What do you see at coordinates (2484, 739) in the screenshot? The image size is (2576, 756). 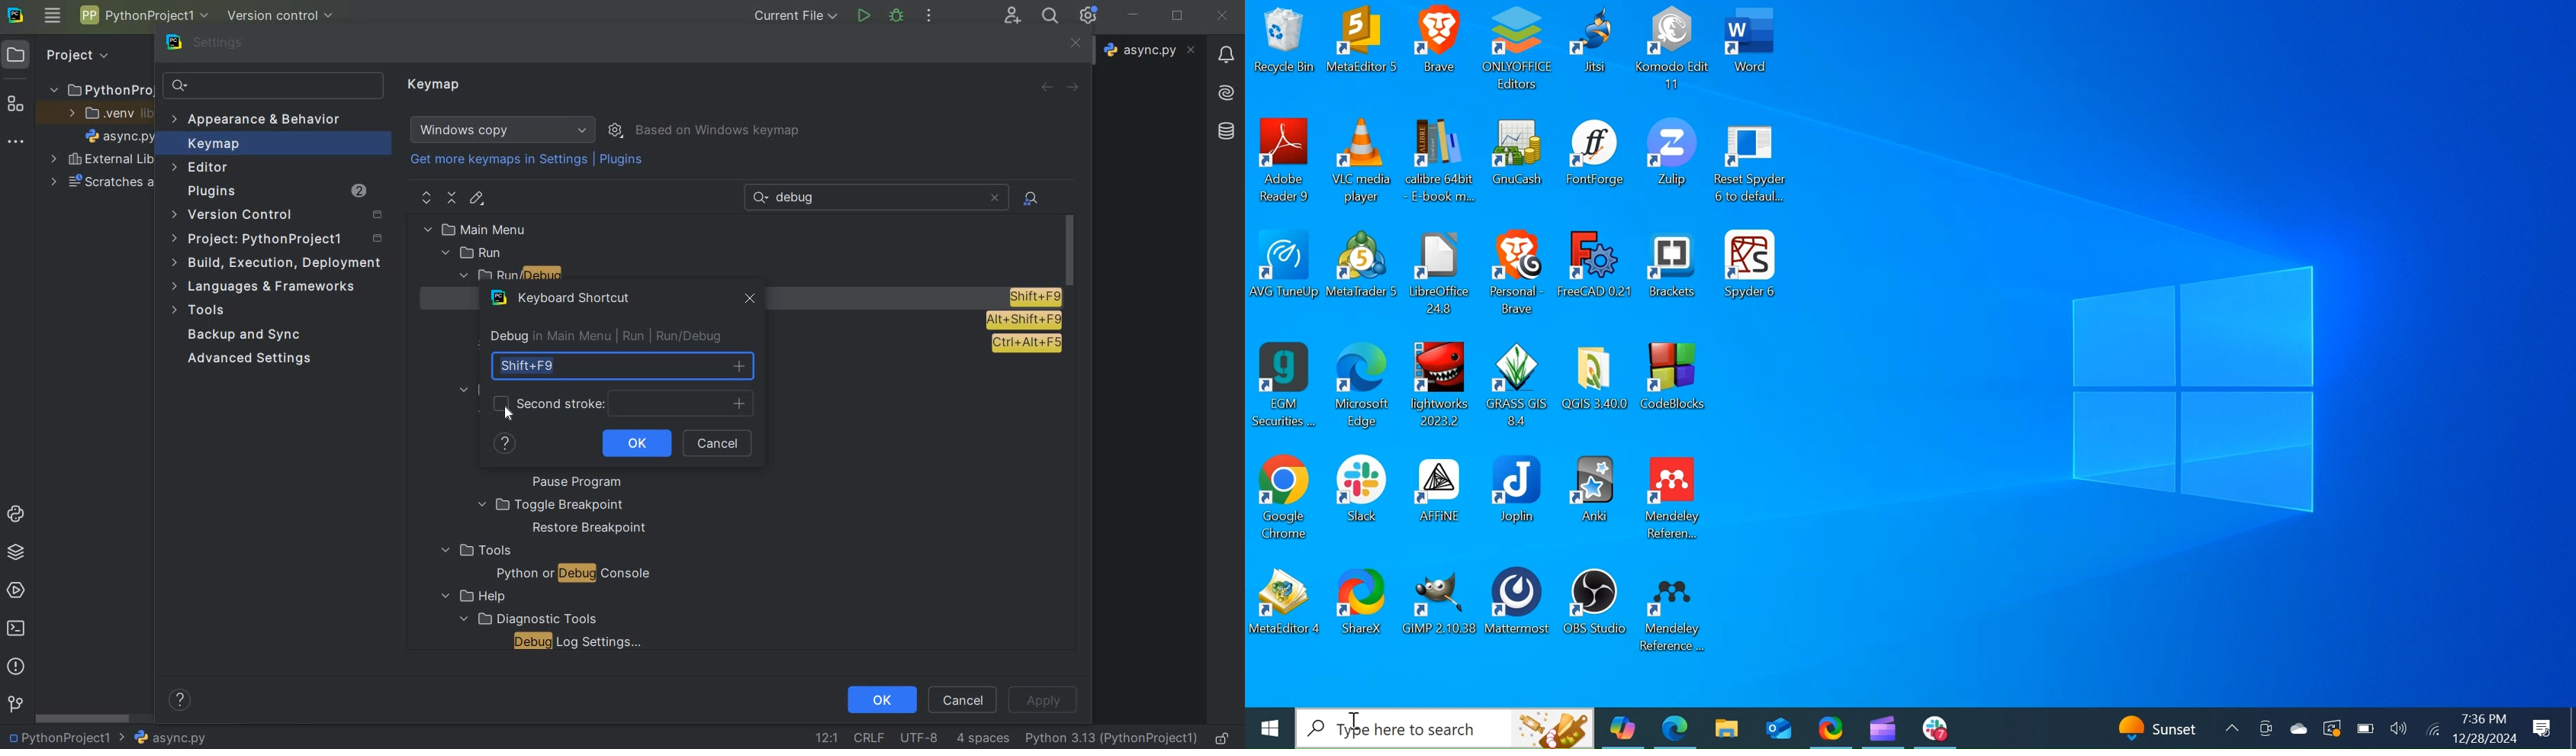 I see `Date` at bounding box center [2484, 739].